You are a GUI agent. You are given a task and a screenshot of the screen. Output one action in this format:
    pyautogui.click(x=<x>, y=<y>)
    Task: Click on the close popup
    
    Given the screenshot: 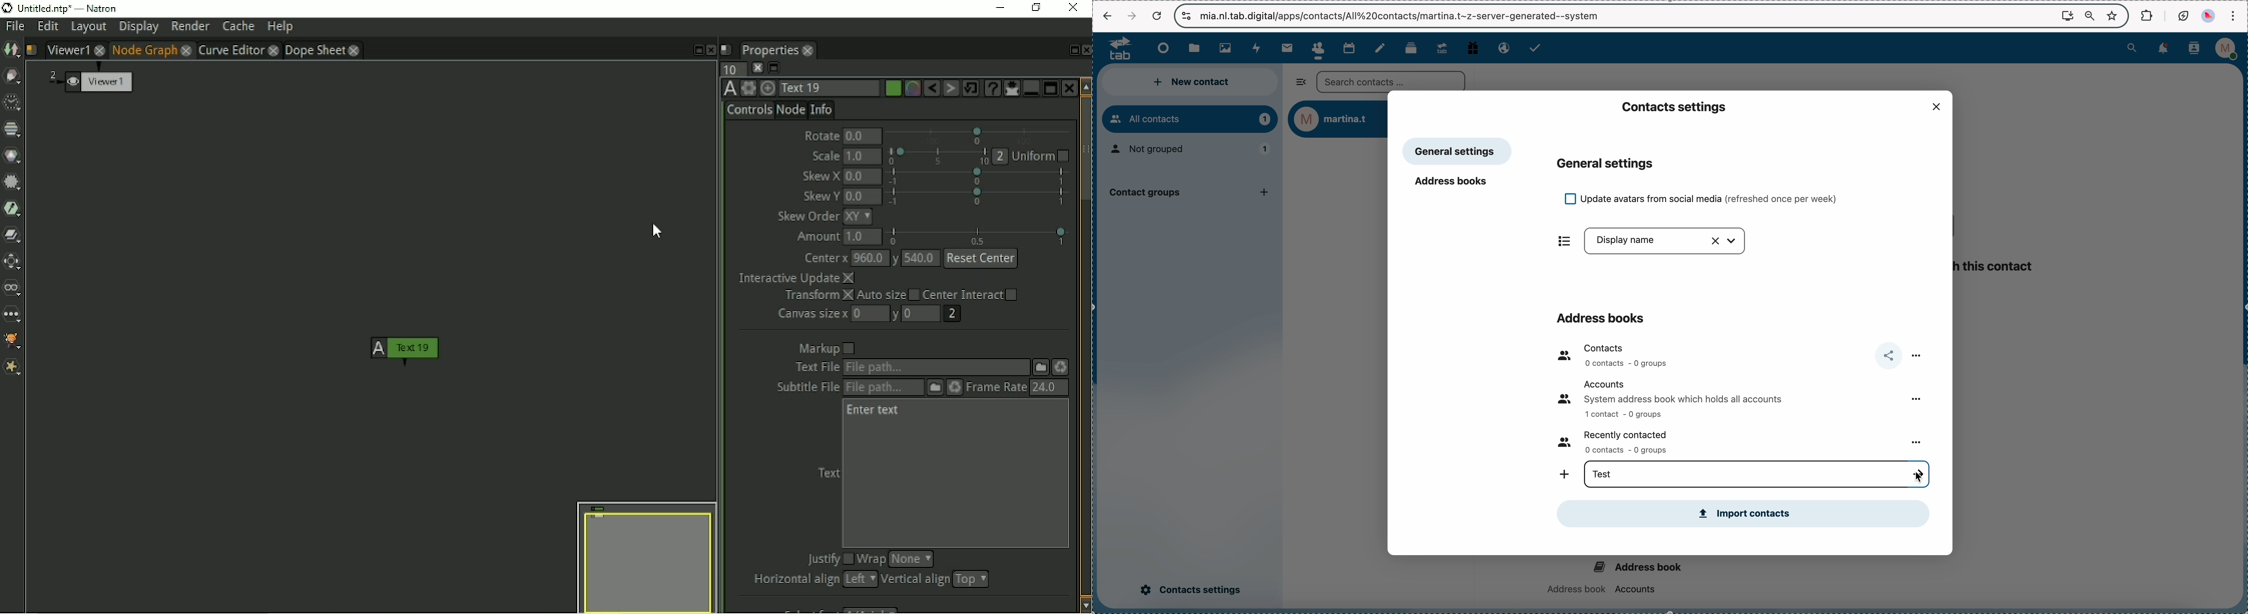 What is the action you would take?
    pyautogui.click(x=1935, y=106)
    